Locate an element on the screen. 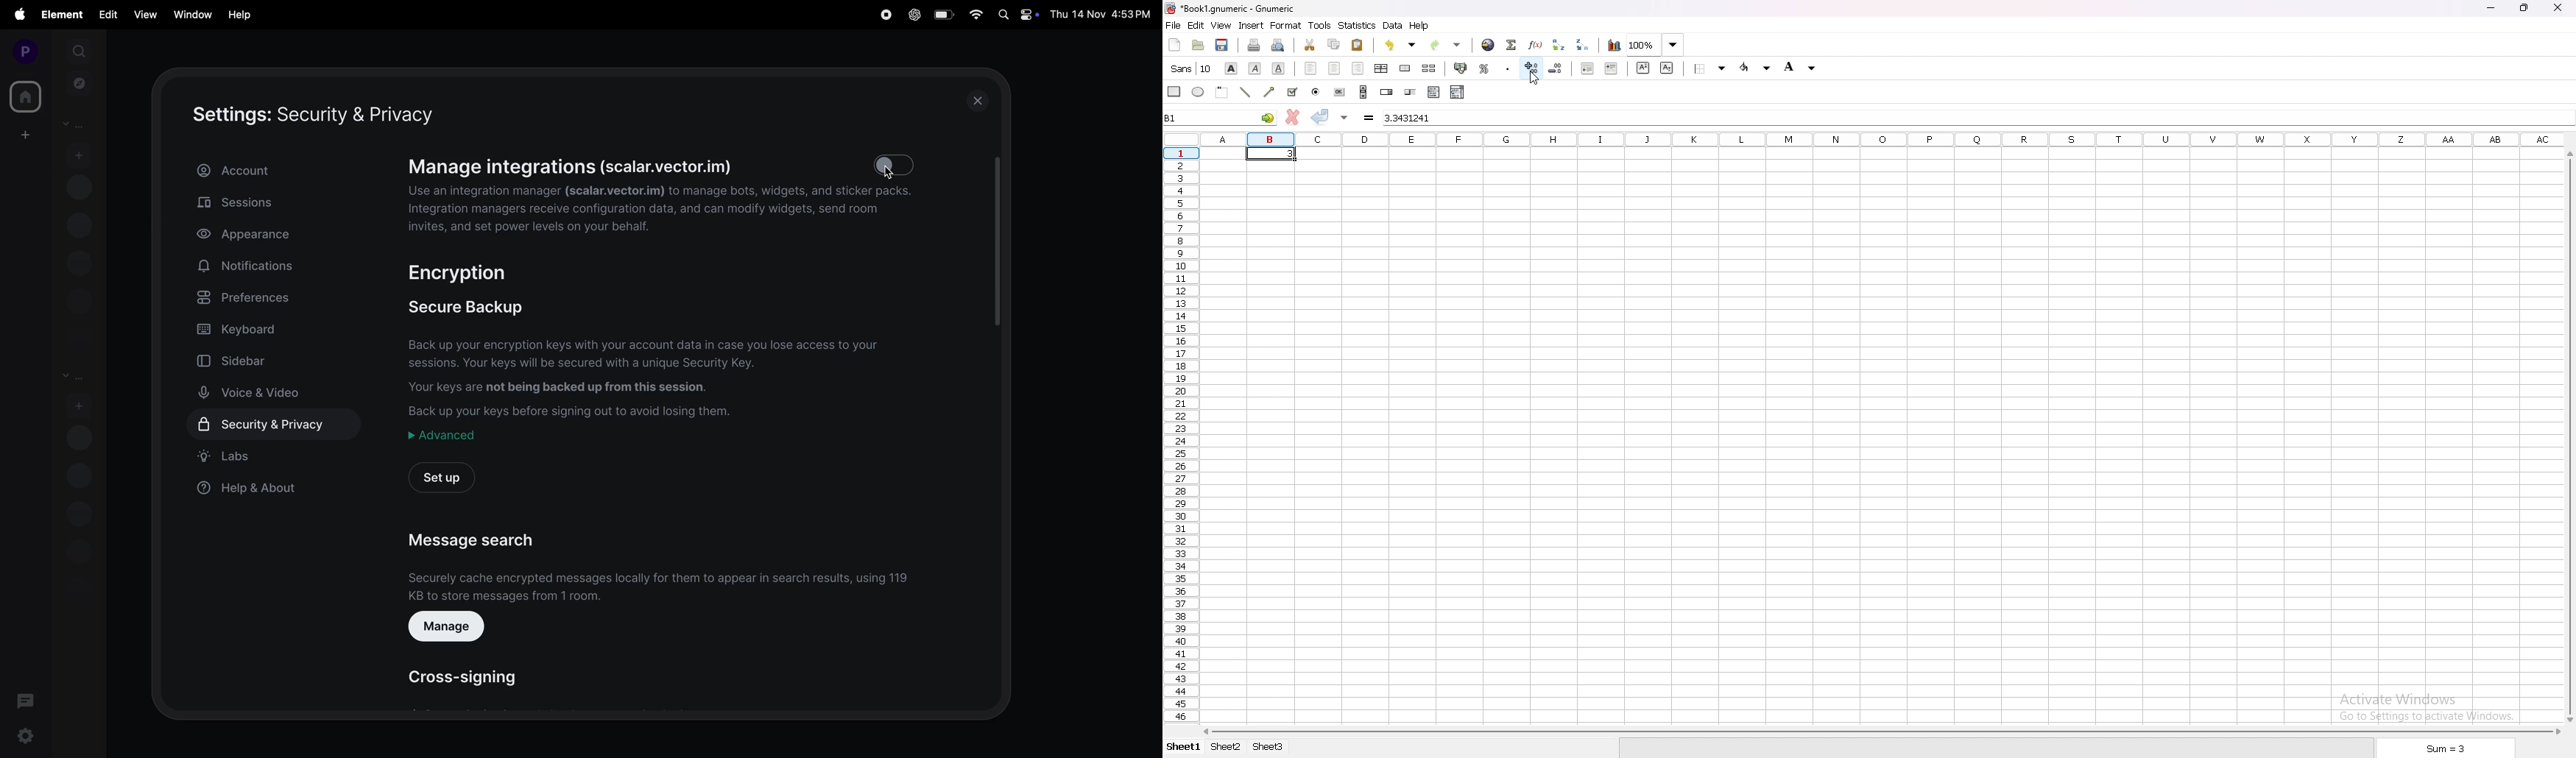 This screenshot has height=784, width=2576. right indent is located at coordinates (1358, 67).